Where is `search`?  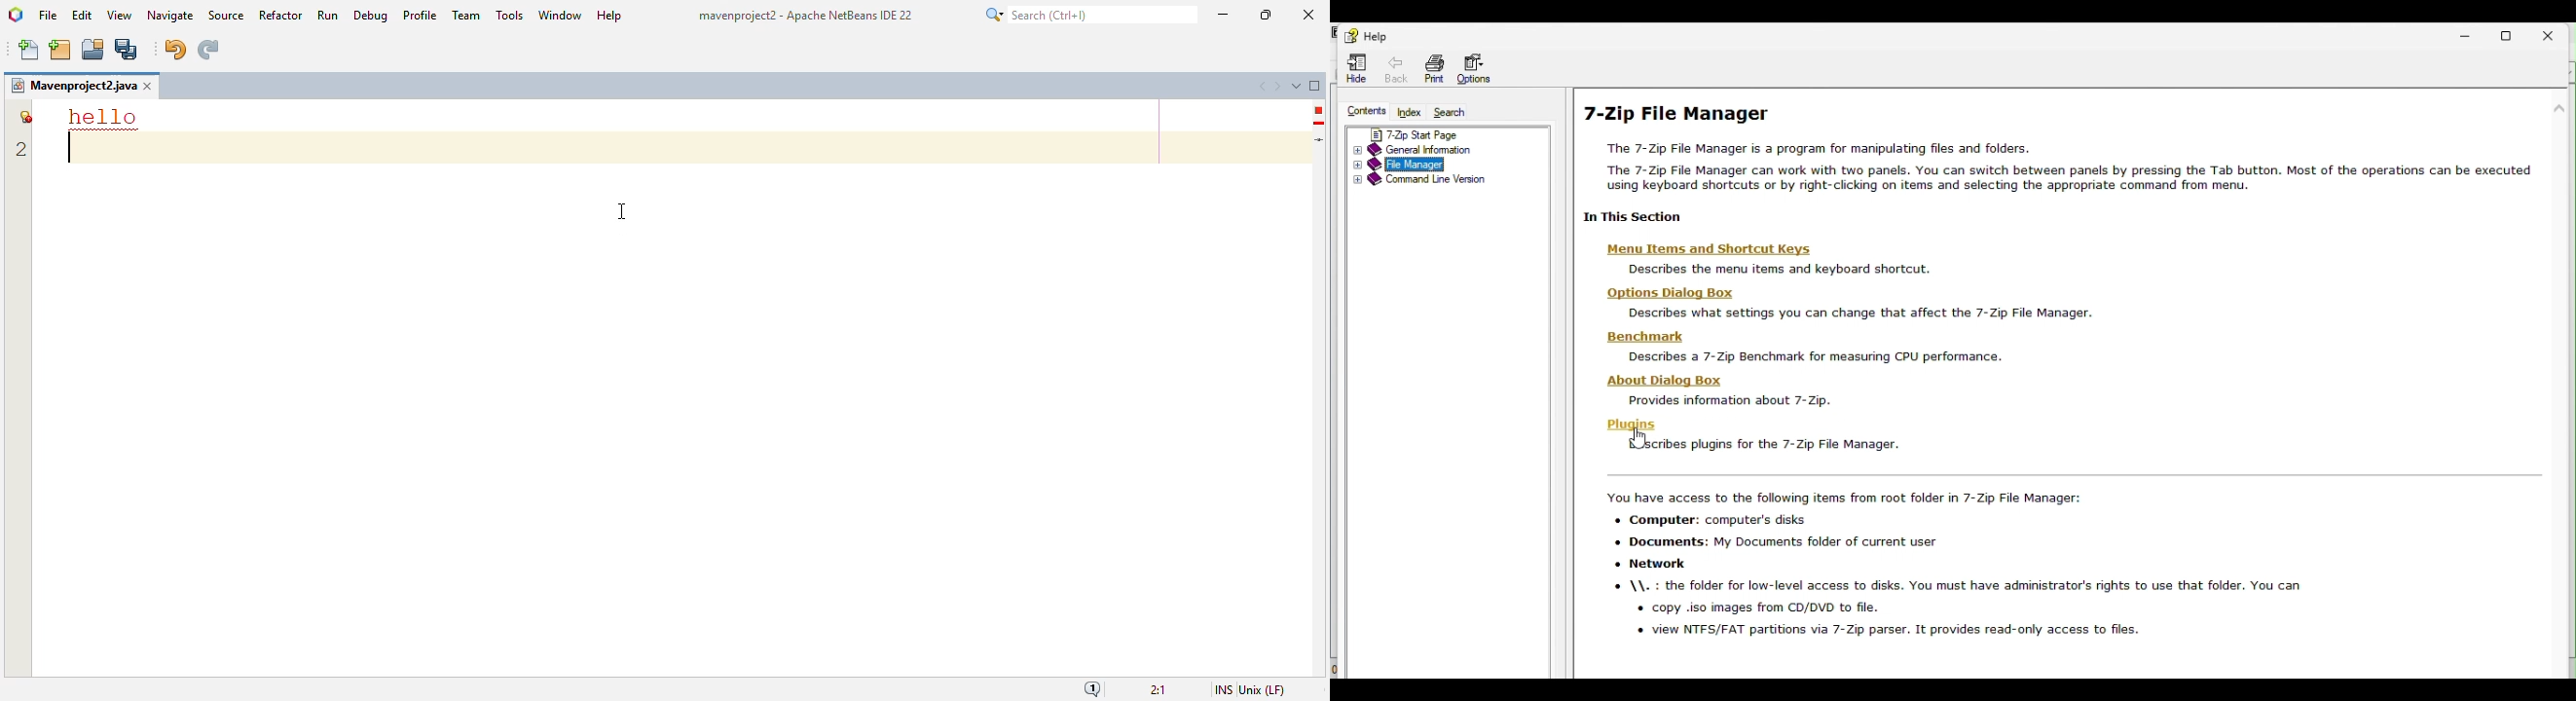 search is located at coordinates (1088, 15).